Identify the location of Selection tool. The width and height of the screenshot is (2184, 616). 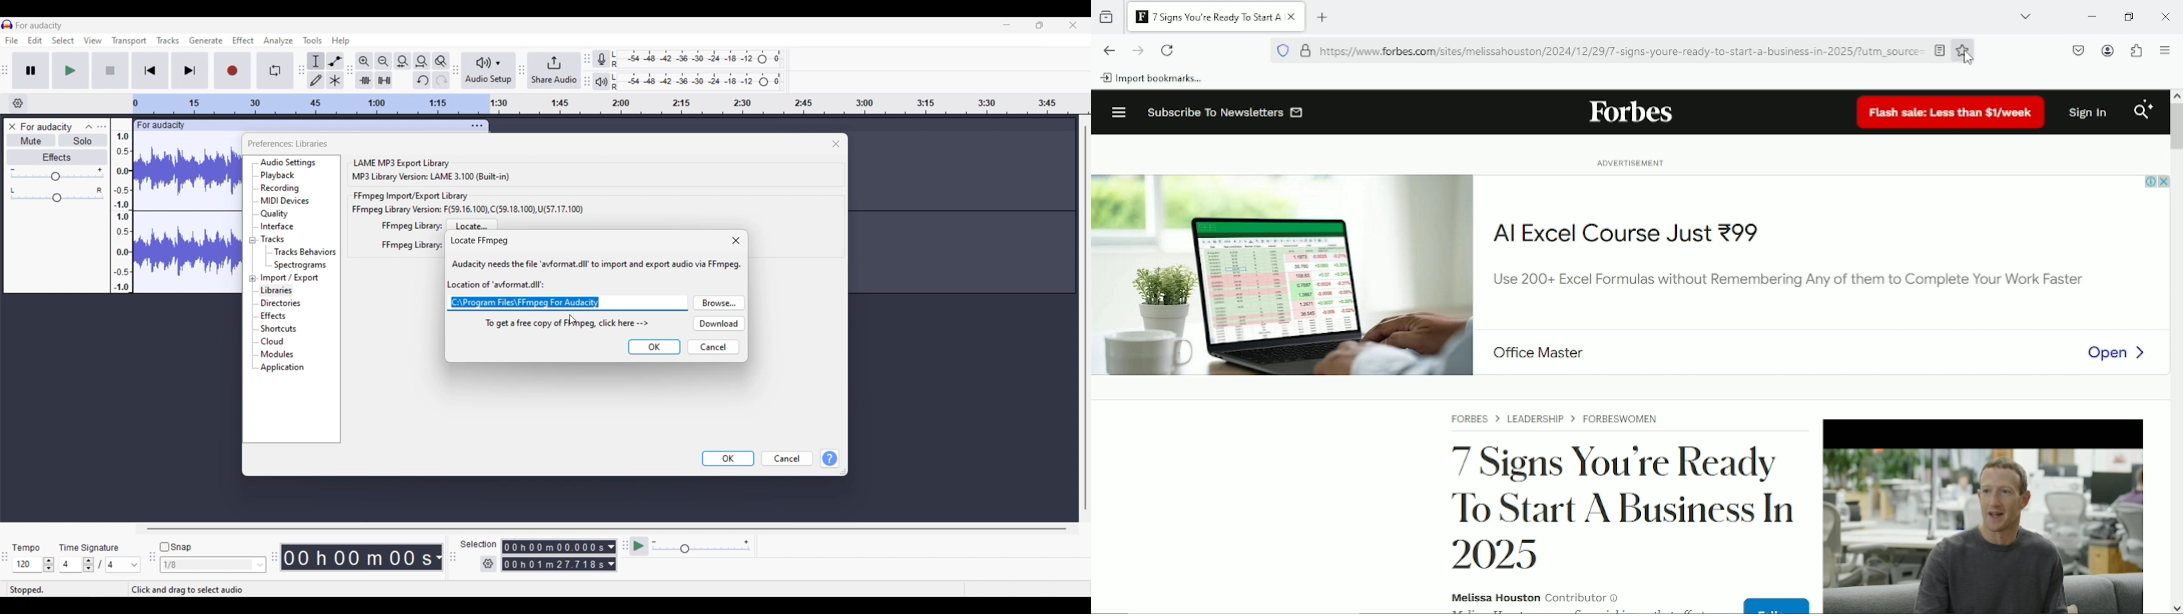
(316, 61).